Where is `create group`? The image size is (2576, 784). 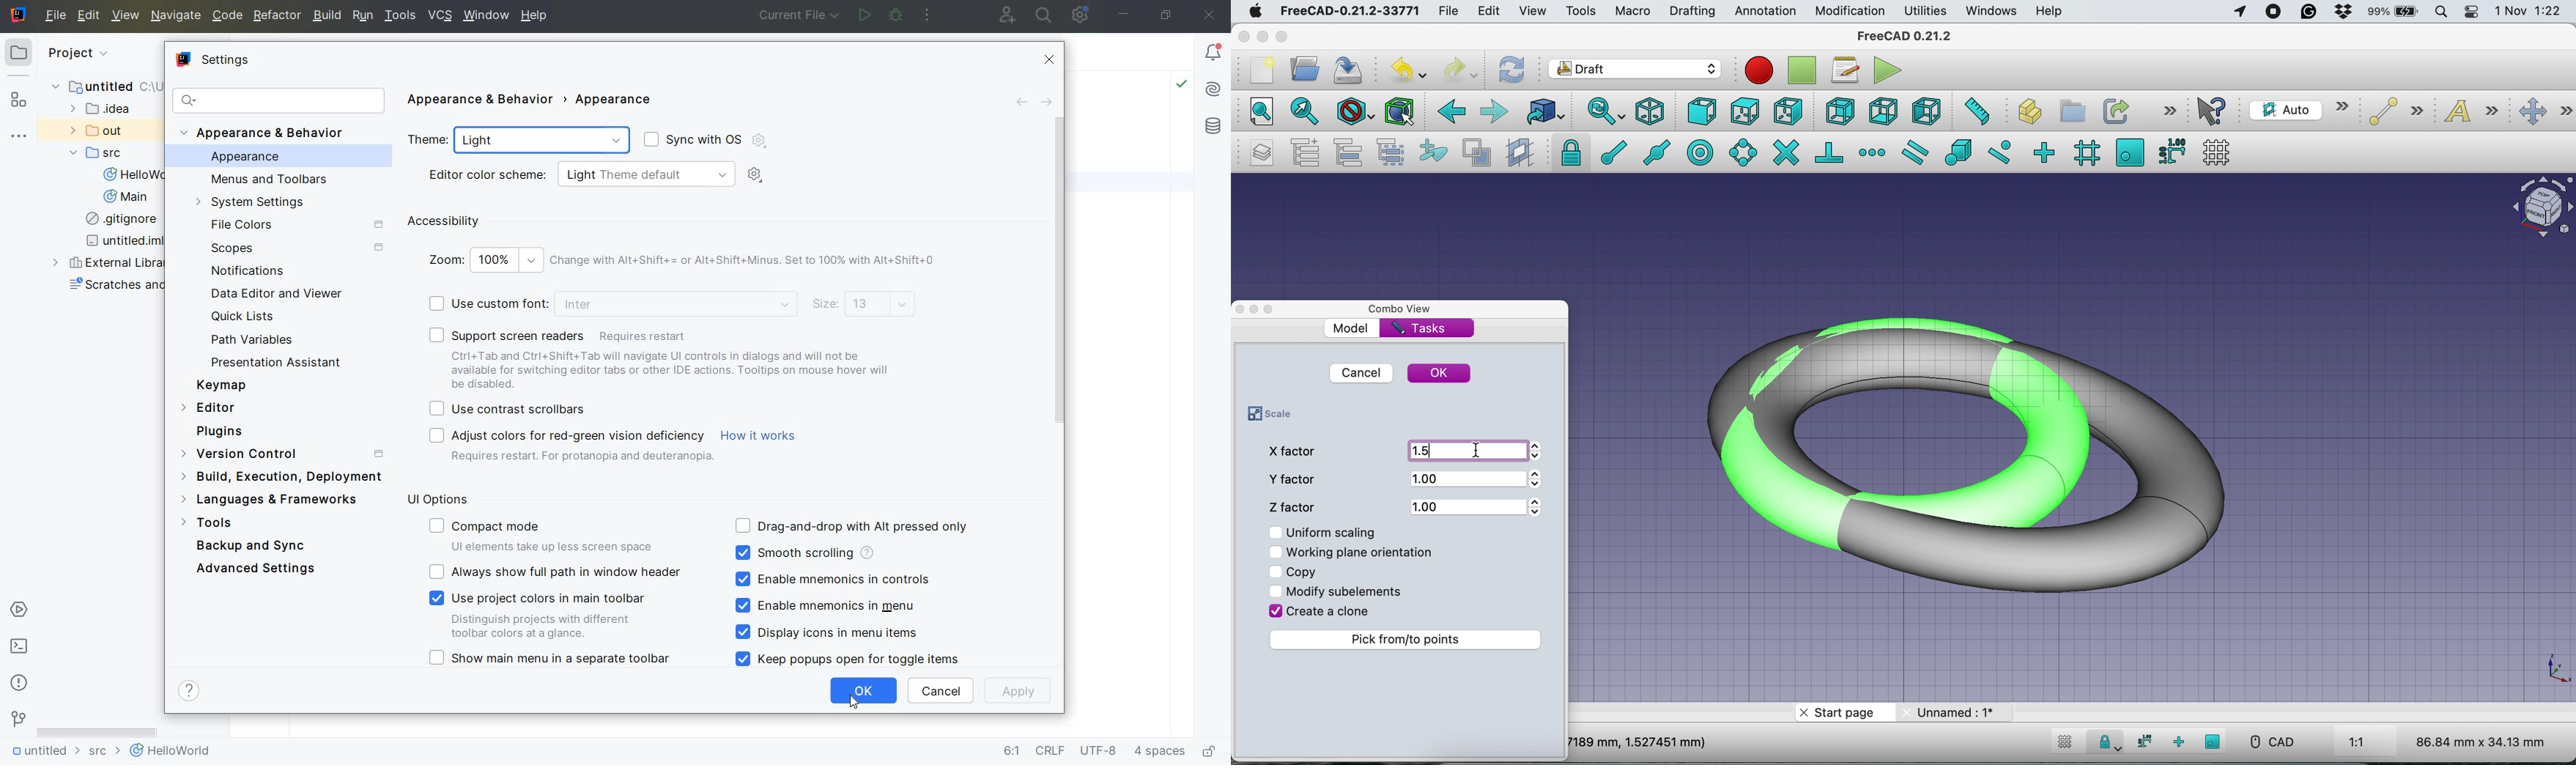
create group is located at coordinates (2070, 109).